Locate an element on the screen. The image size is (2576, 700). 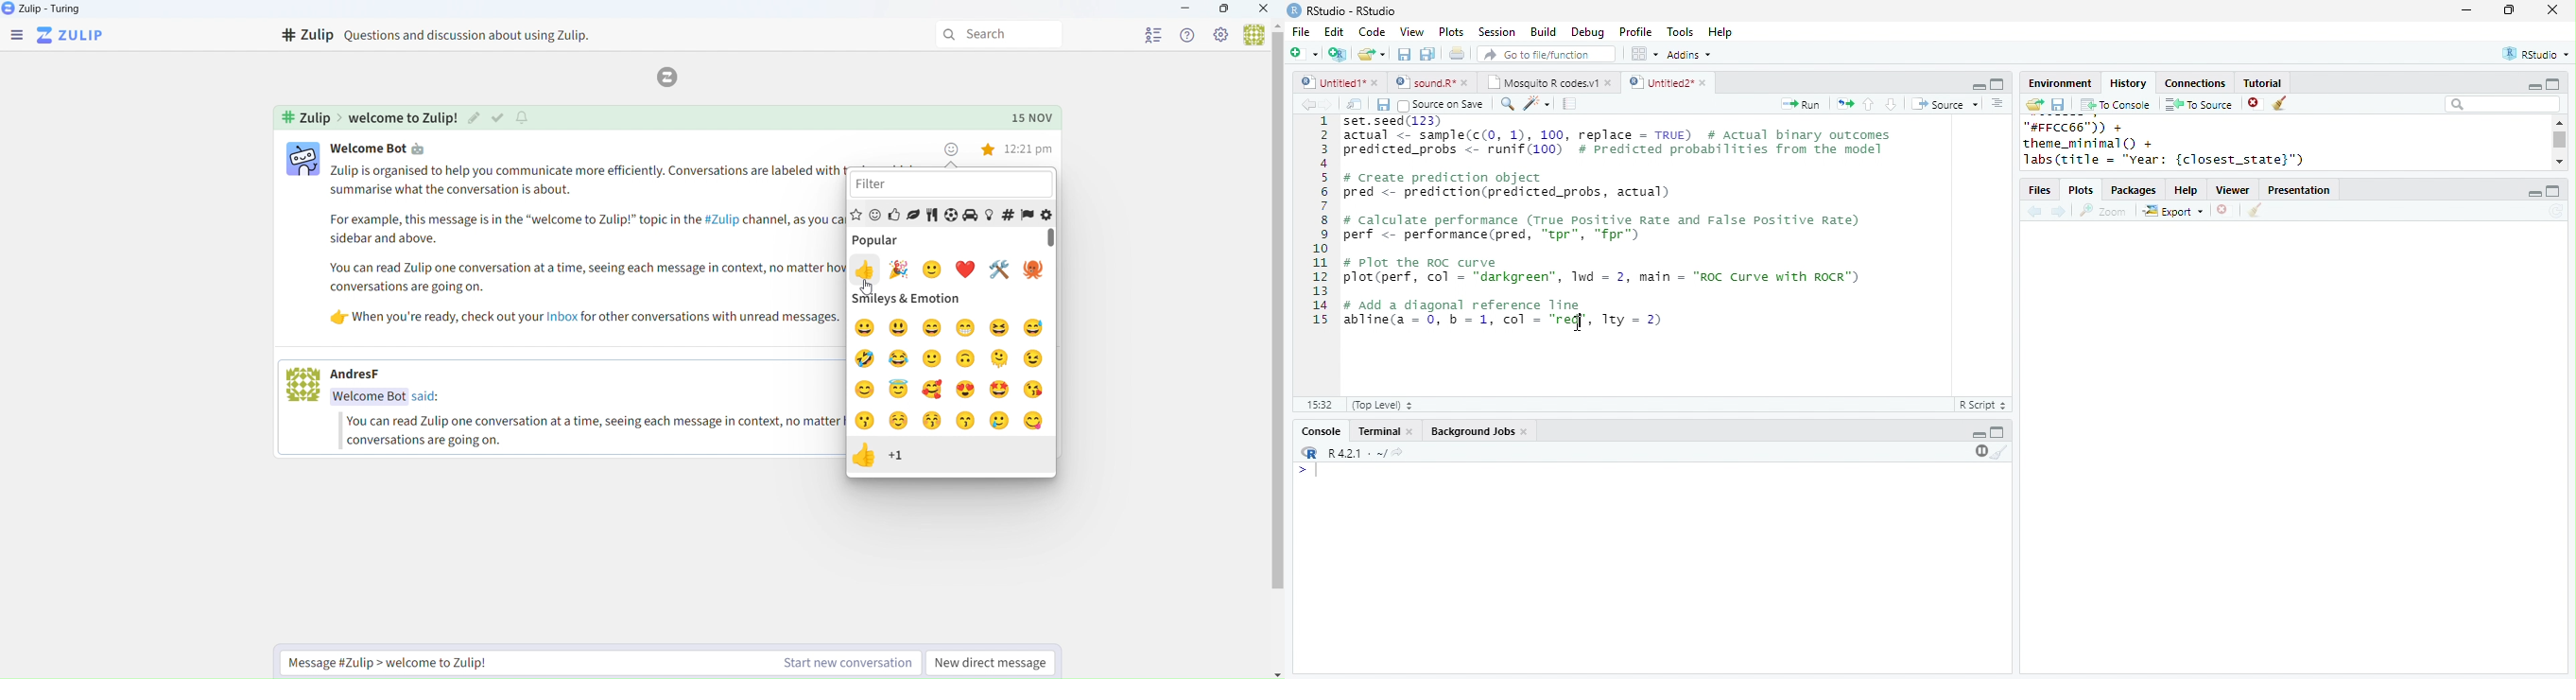
smiling is located at coordinates (867, 329).